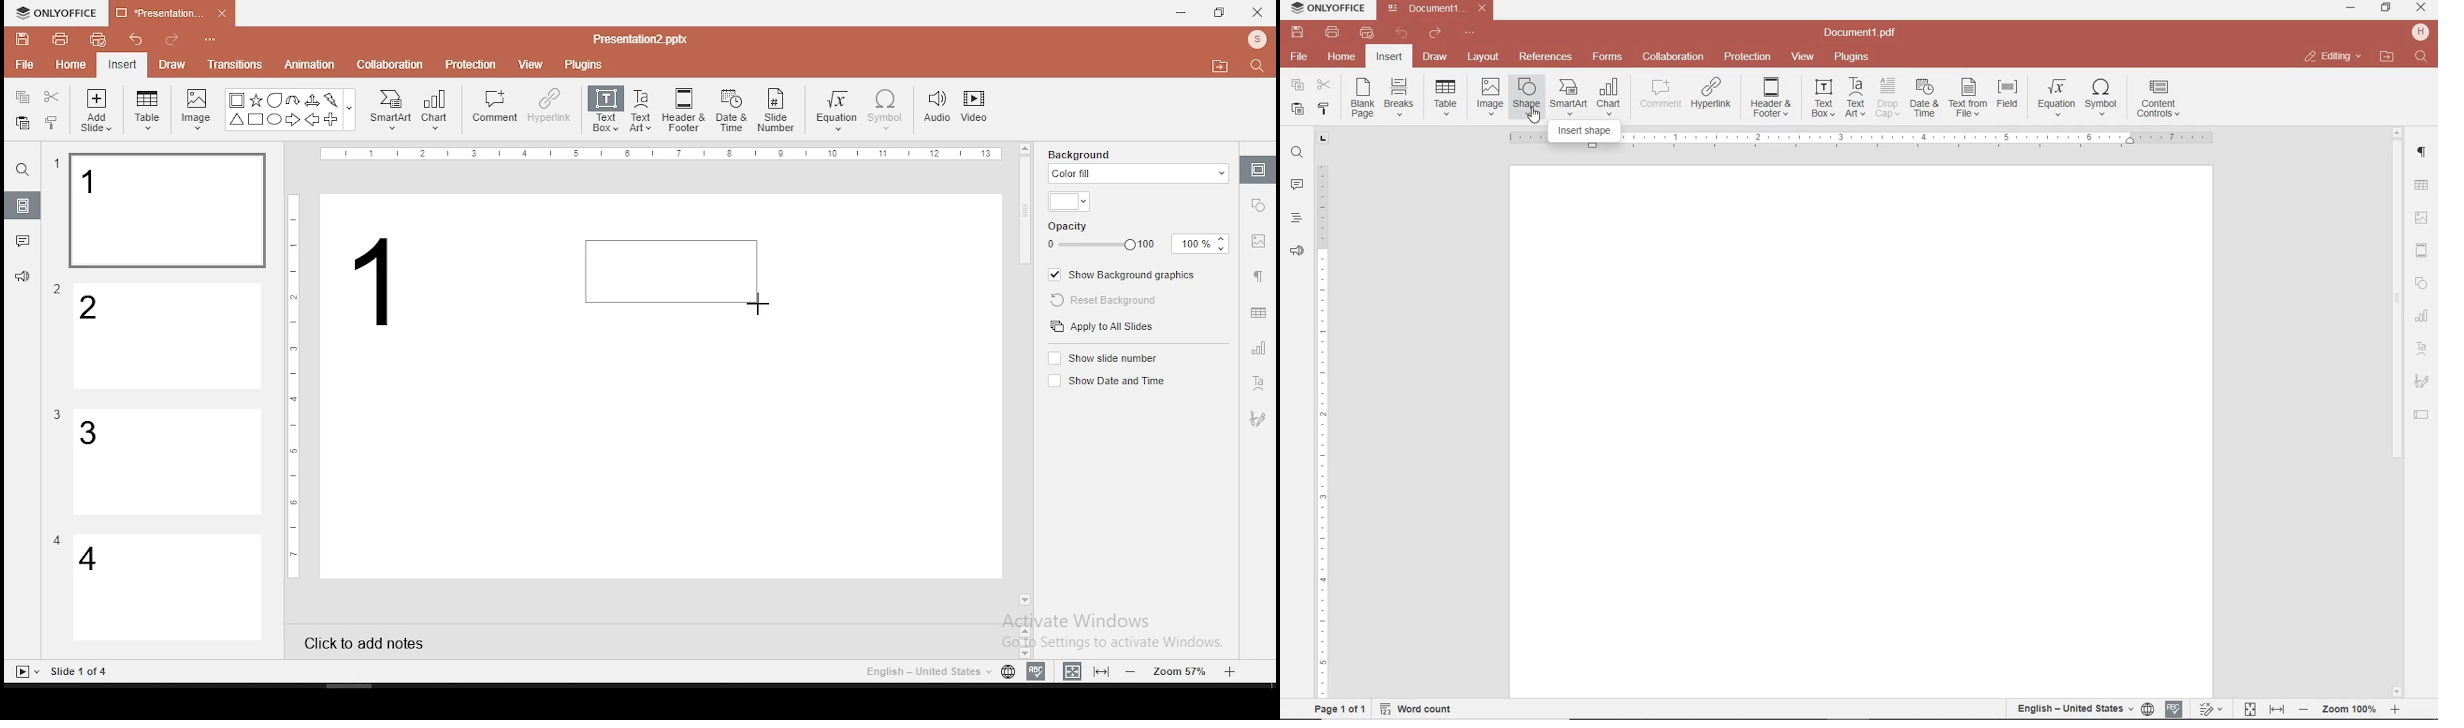 The image size is (2464, 728). I want to click on active text box, so click(672, 270).